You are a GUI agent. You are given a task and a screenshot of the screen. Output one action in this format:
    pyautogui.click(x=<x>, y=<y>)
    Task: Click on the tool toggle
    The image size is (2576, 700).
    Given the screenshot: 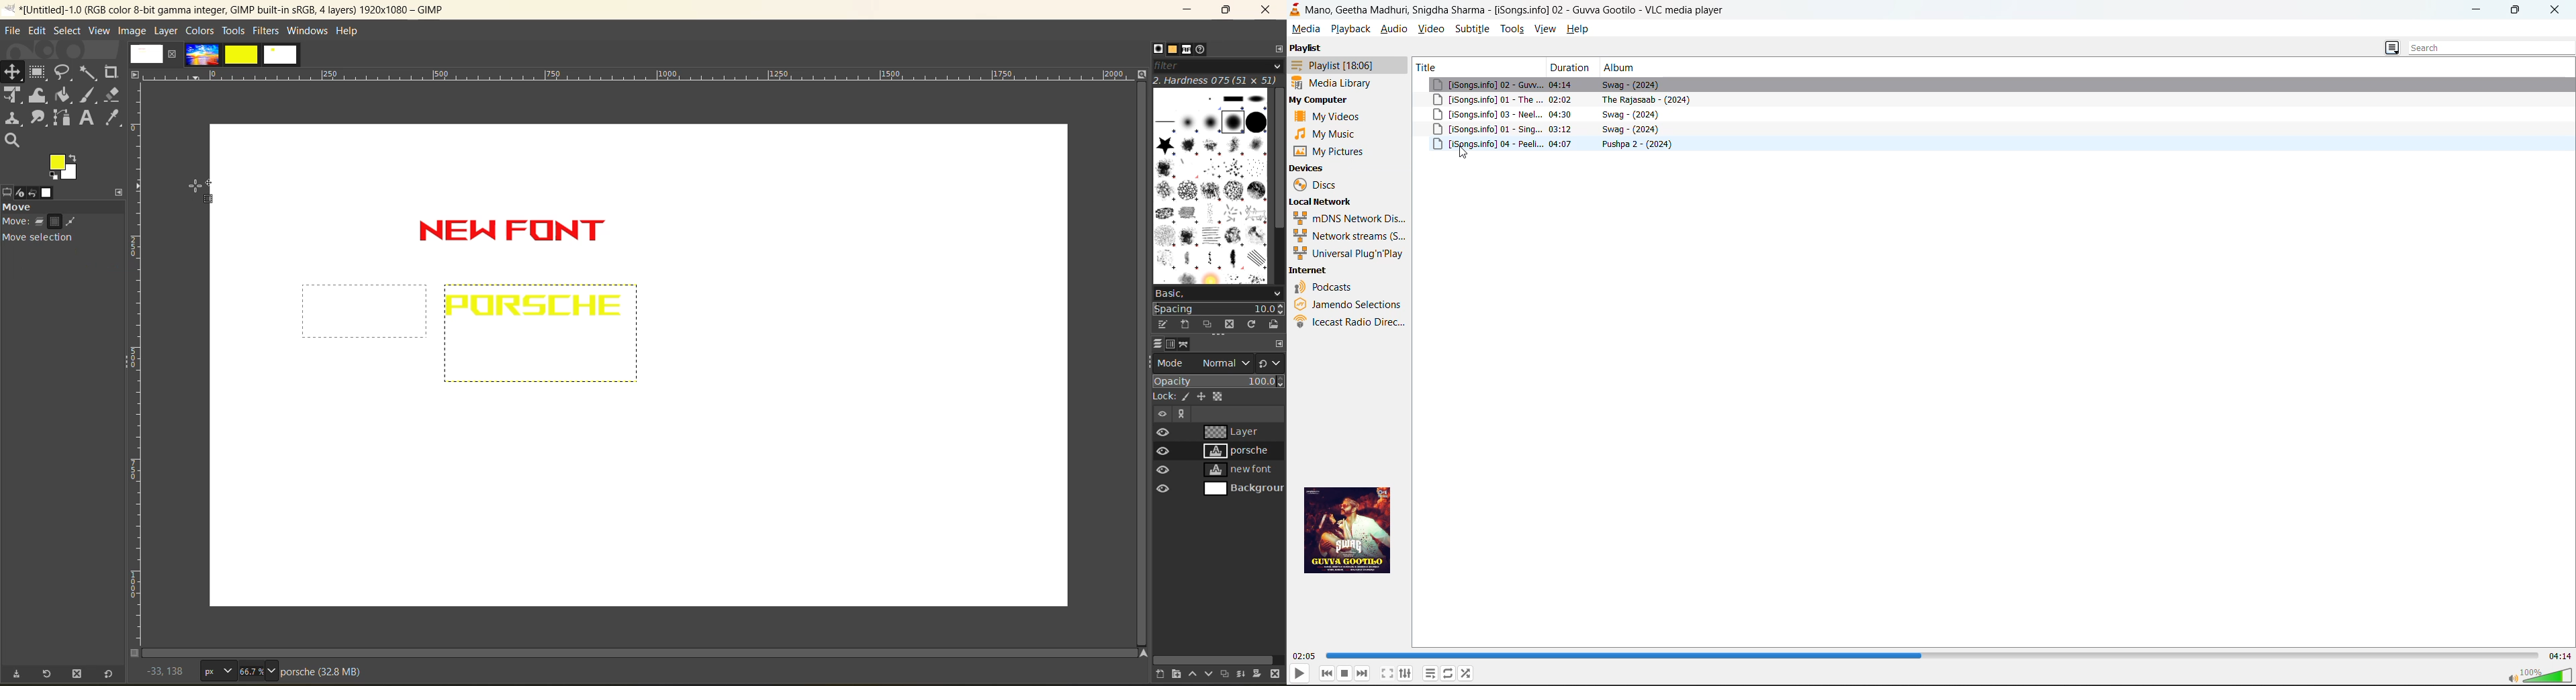 What is the action you would take?
    pyautogui.click(x=60, y=267)
    